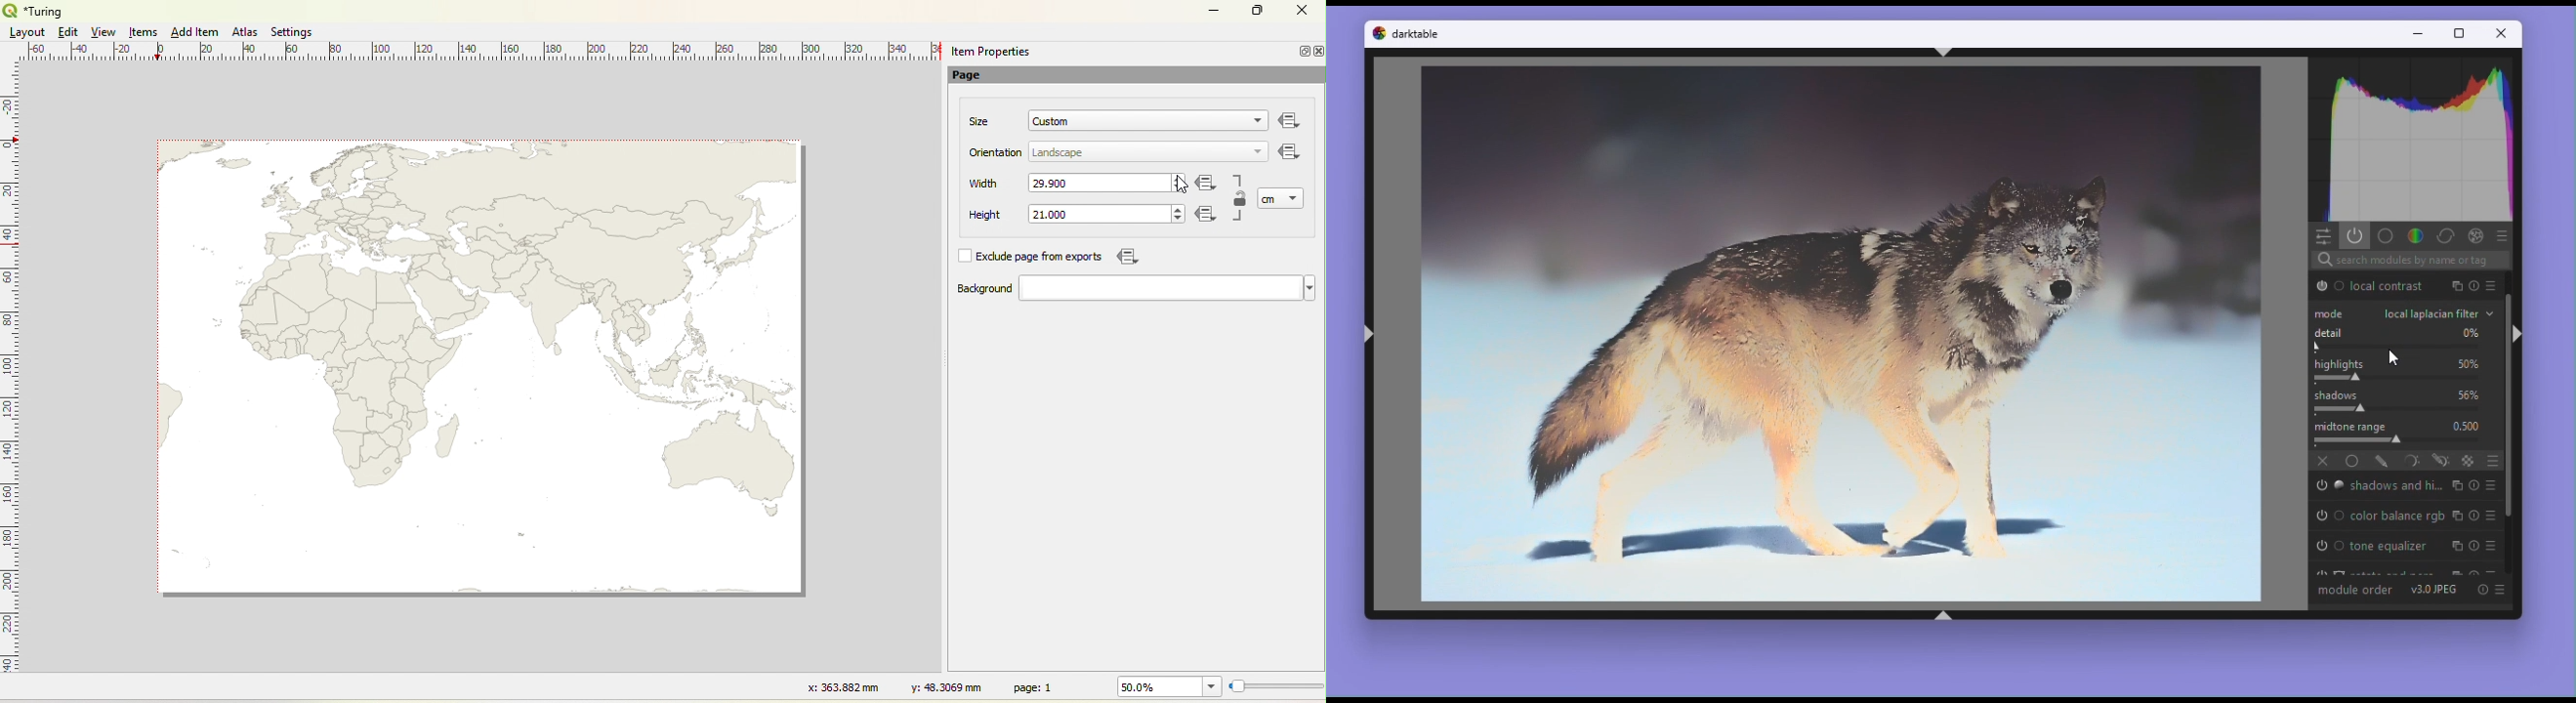 This screenshot has height=728, width=2576. I want to click on Shadows 56%, so click(2407, 393).